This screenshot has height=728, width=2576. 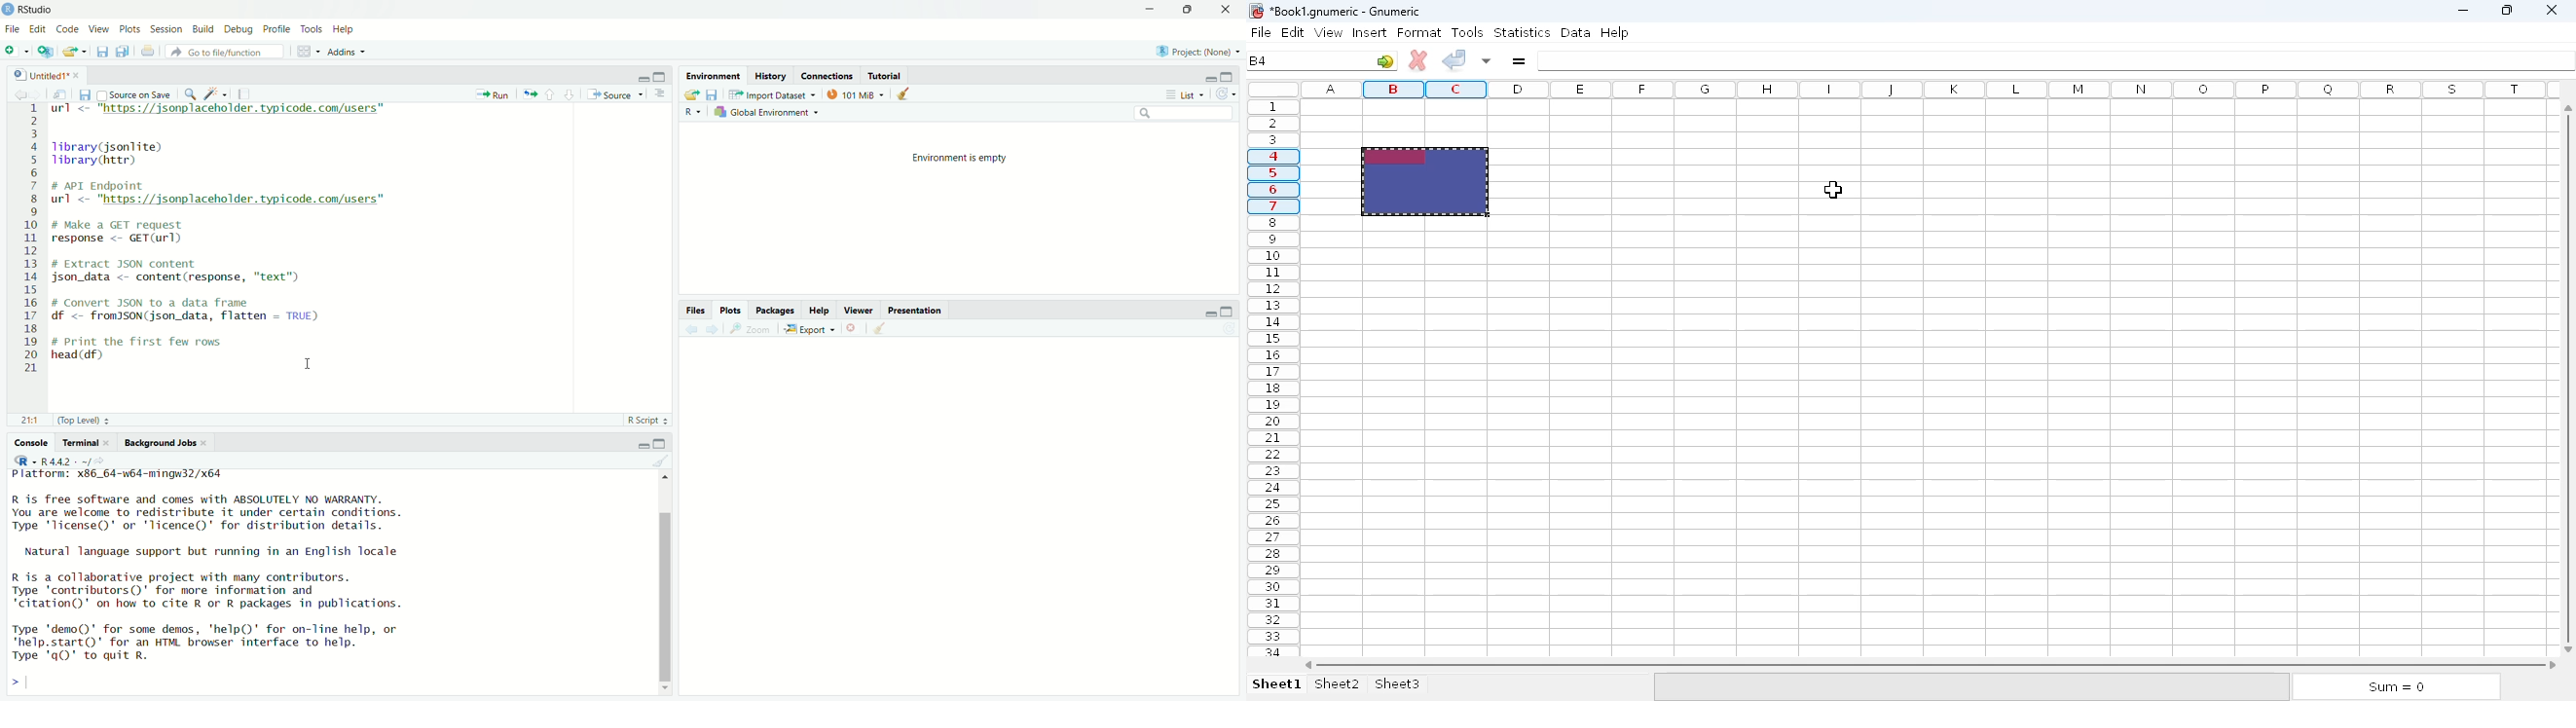 I want to click on Move right, so click(x=21, y=683).